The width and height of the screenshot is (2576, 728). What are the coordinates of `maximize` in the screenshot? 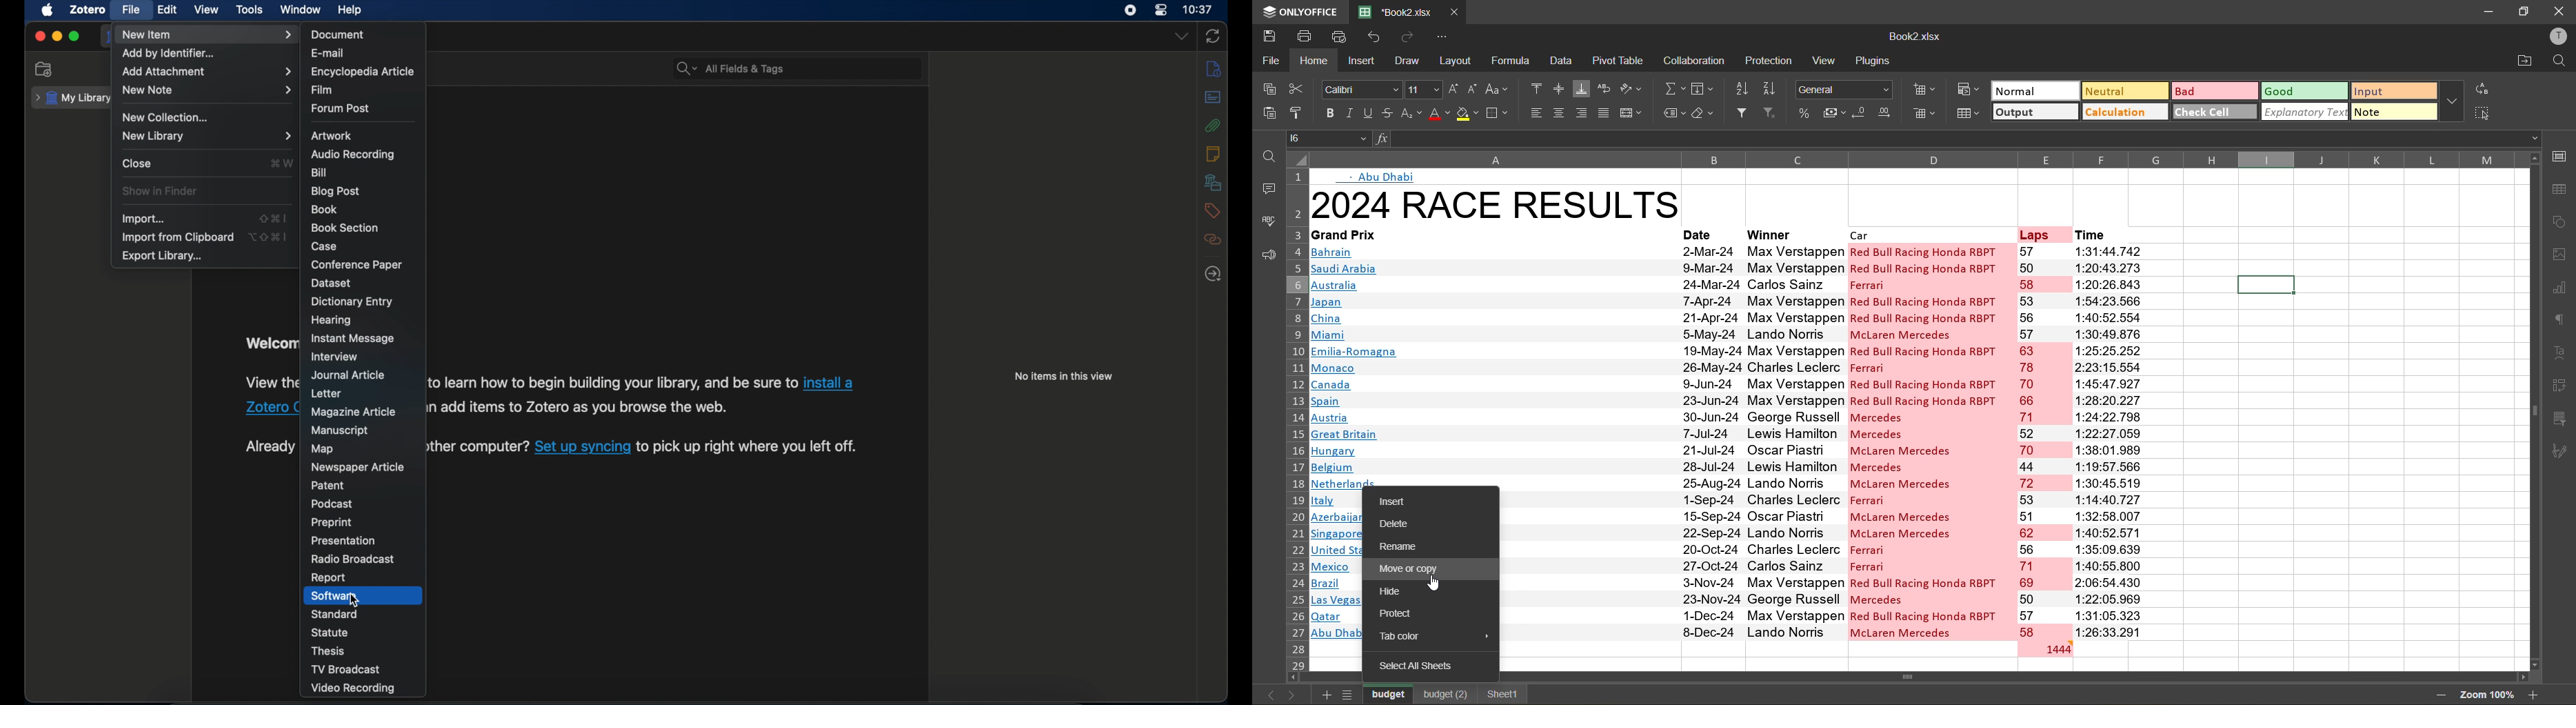 It's located at (75, 37).